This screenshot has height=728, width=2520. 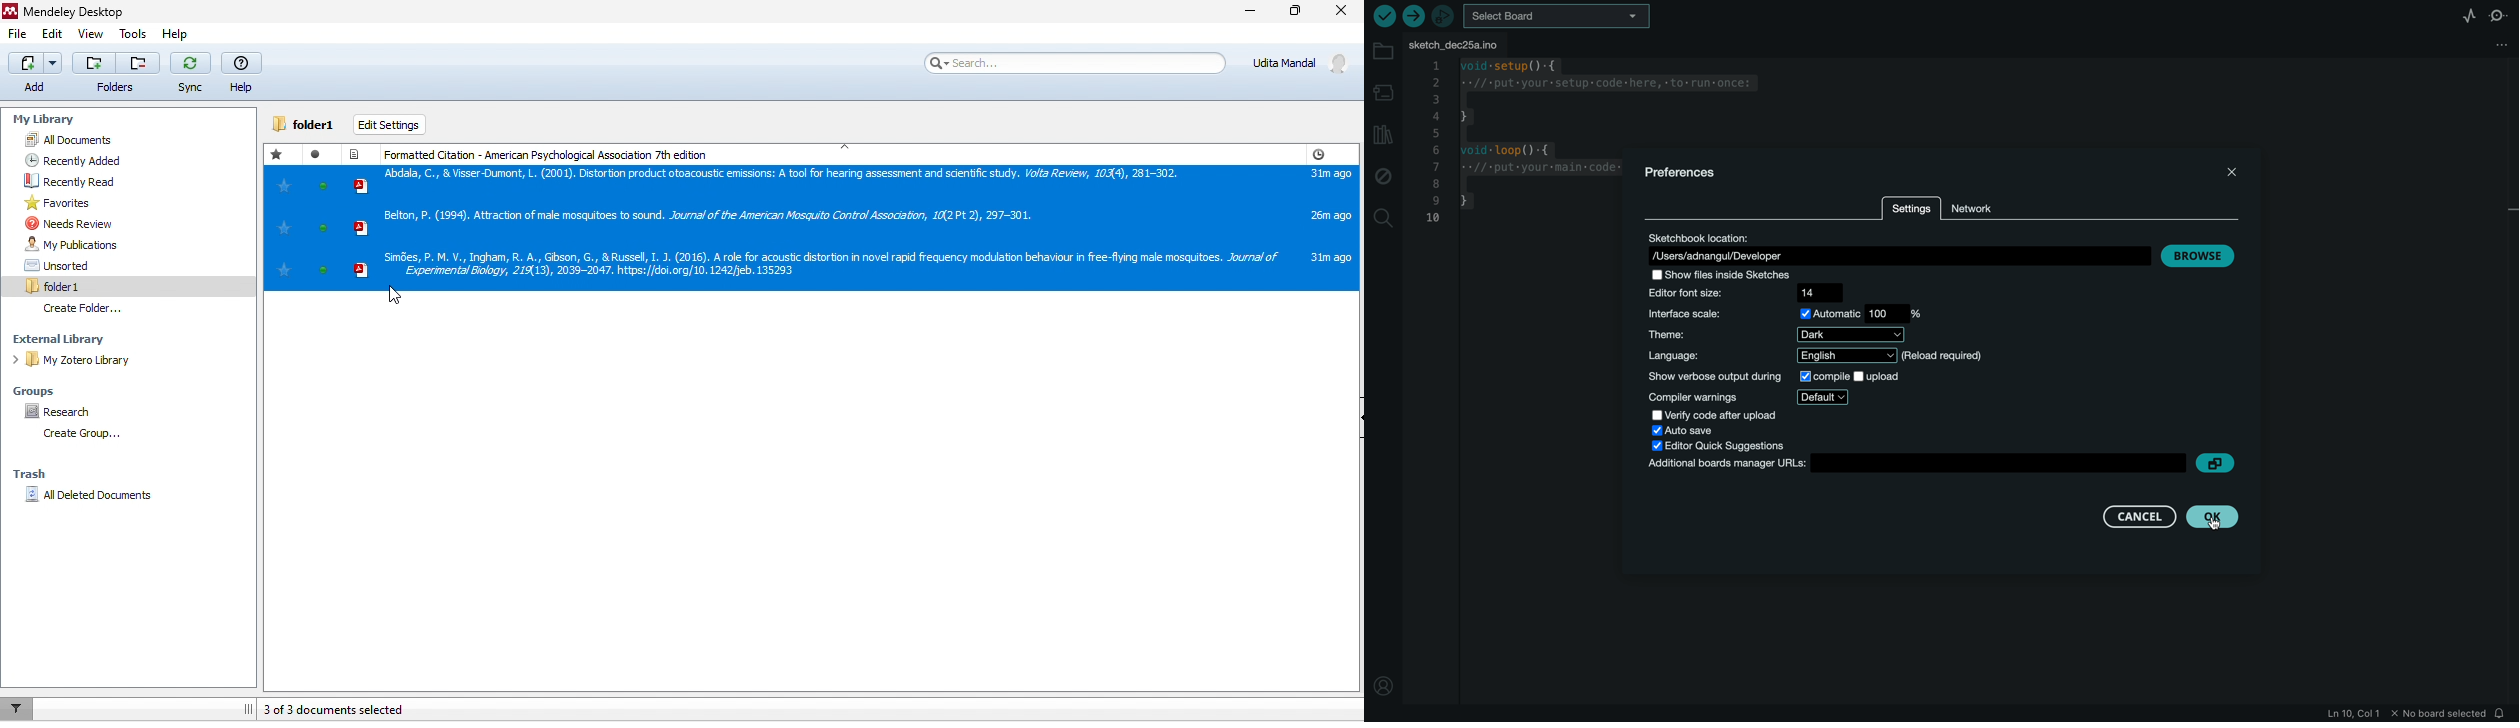 I want to click on research, so click(x=83, y=414).